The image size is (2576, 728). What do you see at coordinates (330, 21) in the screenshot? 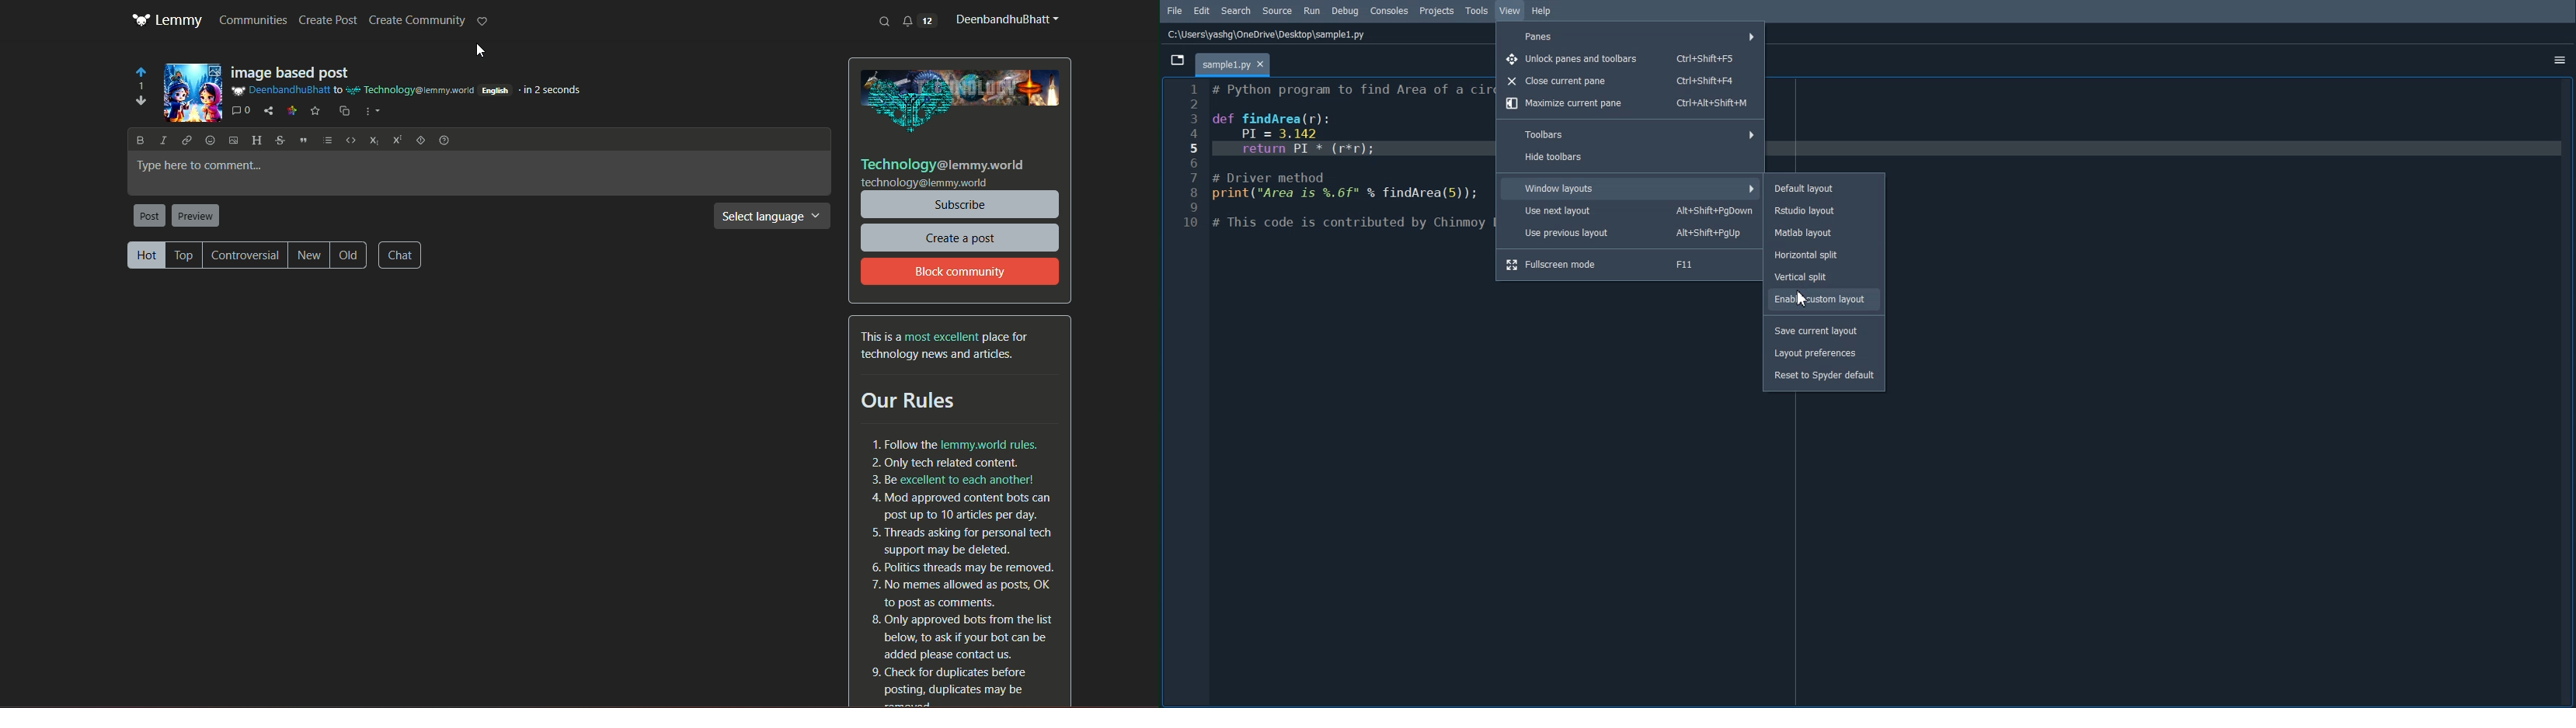
I see `Create Post` at bounding box center [330, 21].